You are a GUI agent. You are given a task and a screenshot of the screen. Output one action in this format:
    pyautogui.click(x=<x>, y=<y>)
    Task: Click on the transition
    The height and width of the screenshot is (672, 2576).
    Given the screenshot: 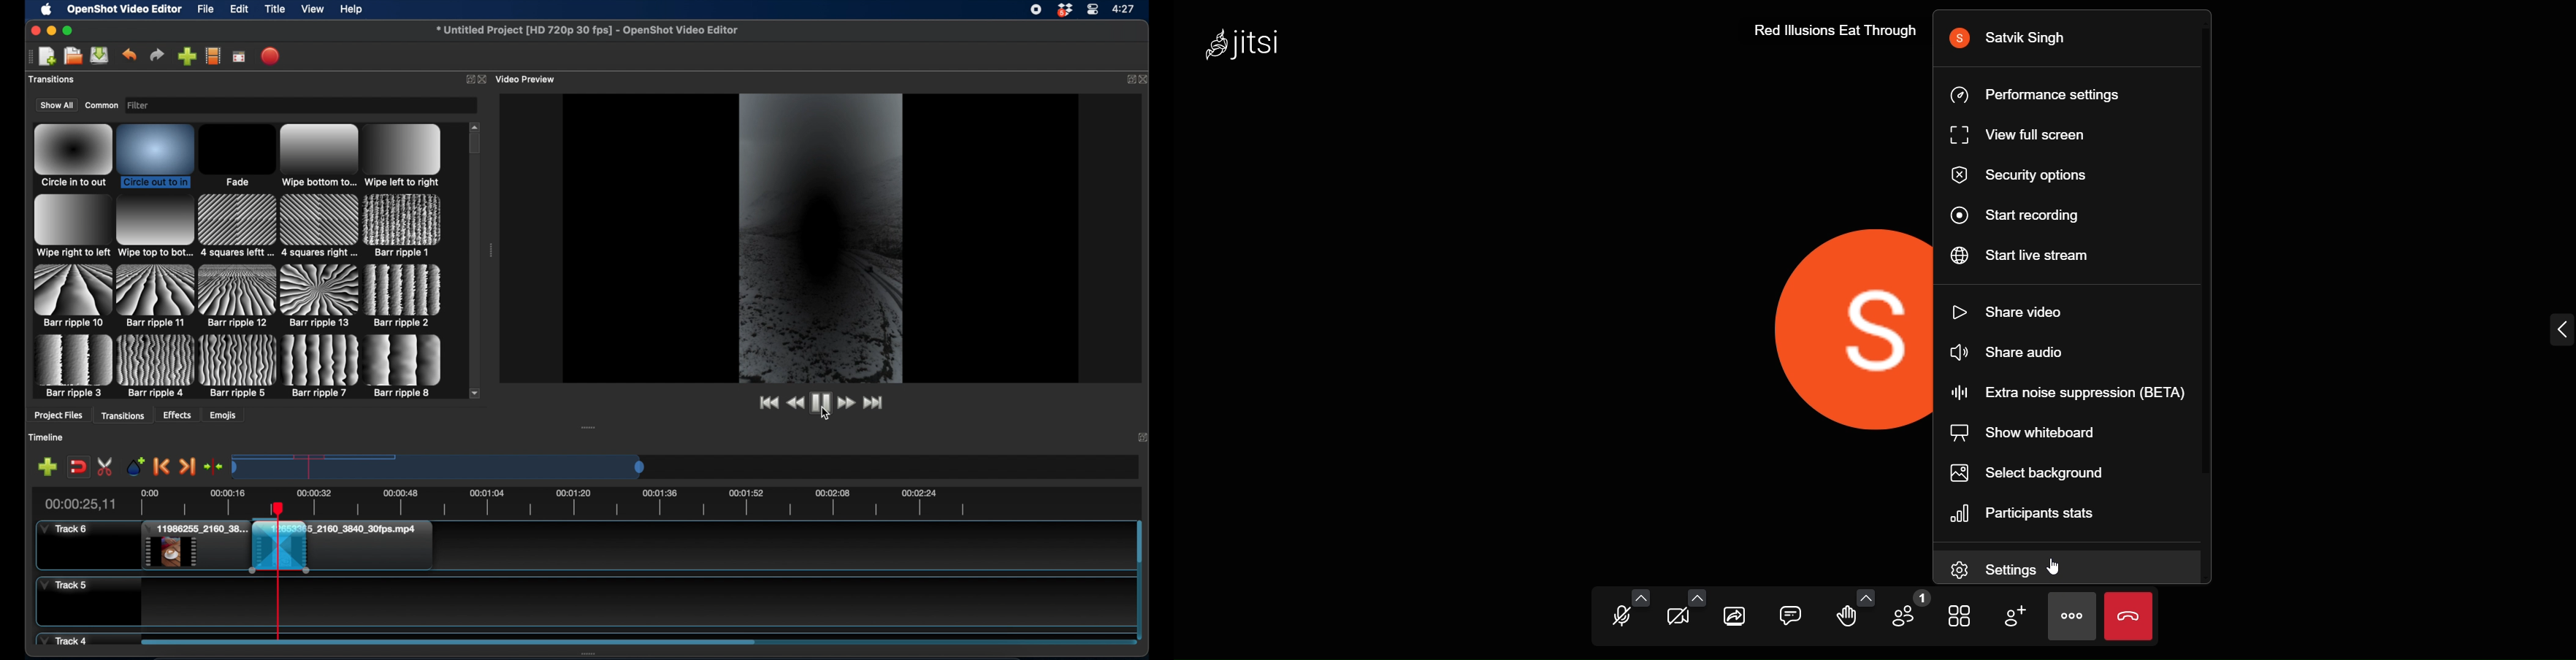 What is the action you would take?
    pyautogui.click(x=72, y=227)
    